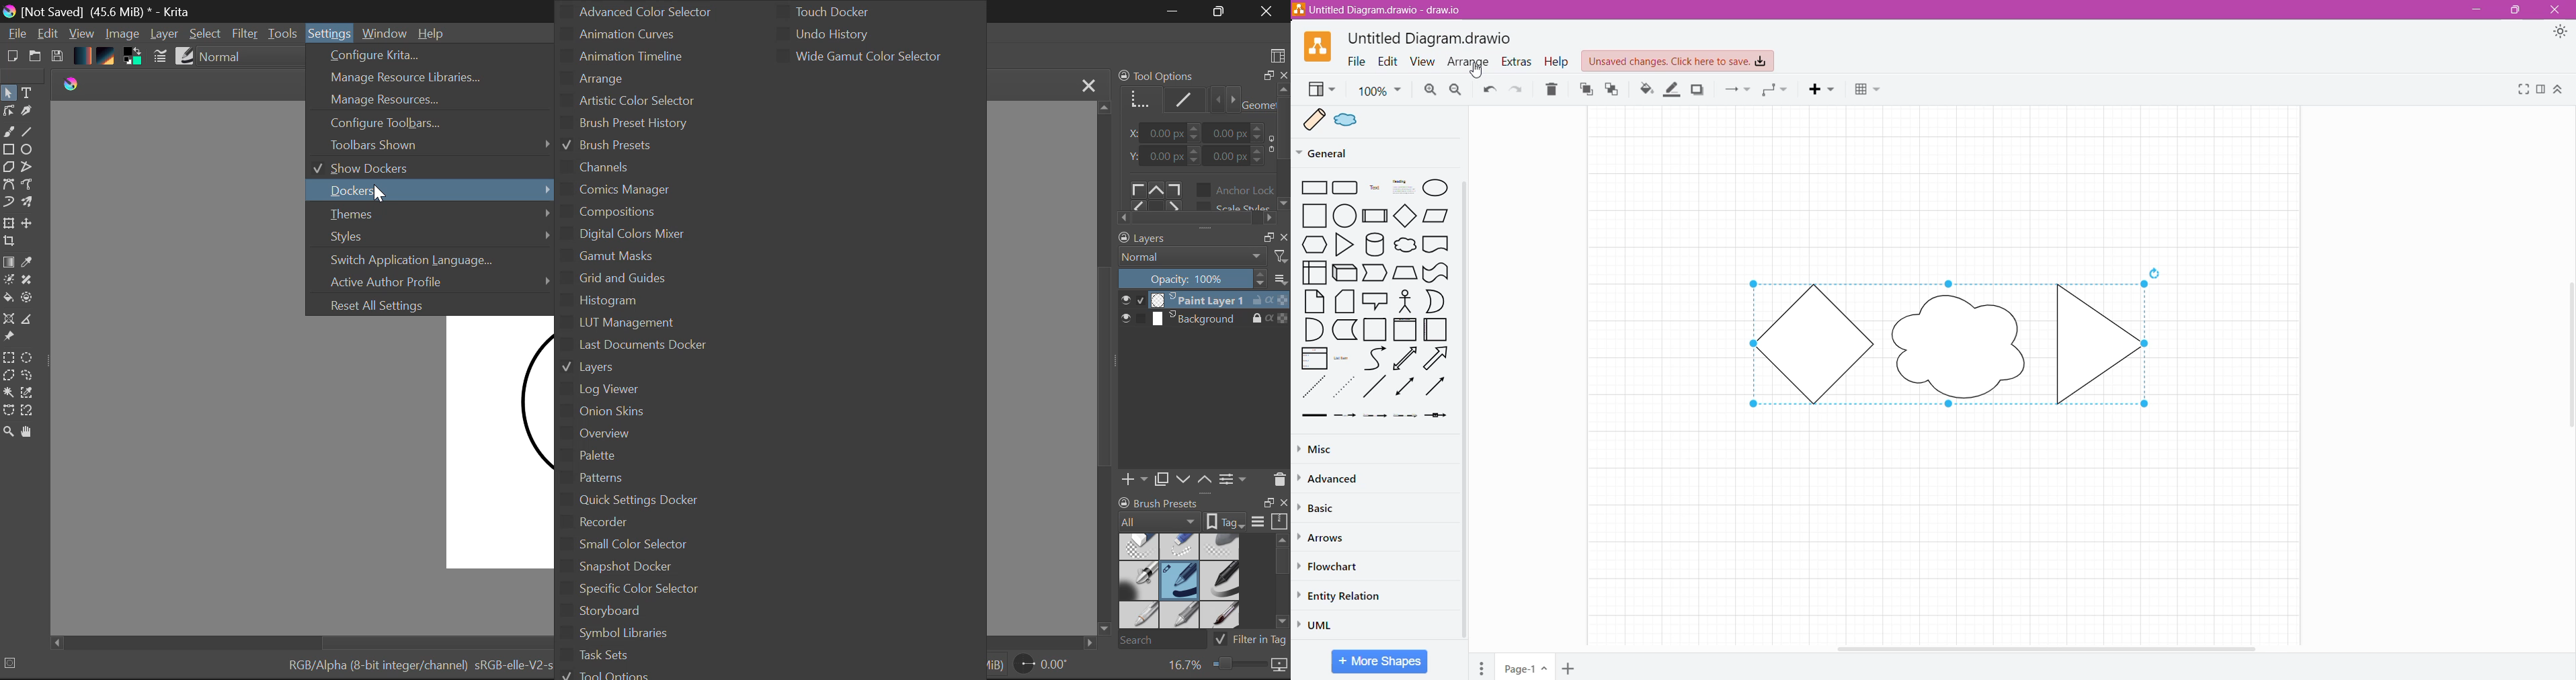 The width and height of the screenshot is (2576, 700). What do you see at coordinates (1355, 122) in the screenshot?
I see `Scratchpad sample shape 2` at bounding box center [1355, 122].